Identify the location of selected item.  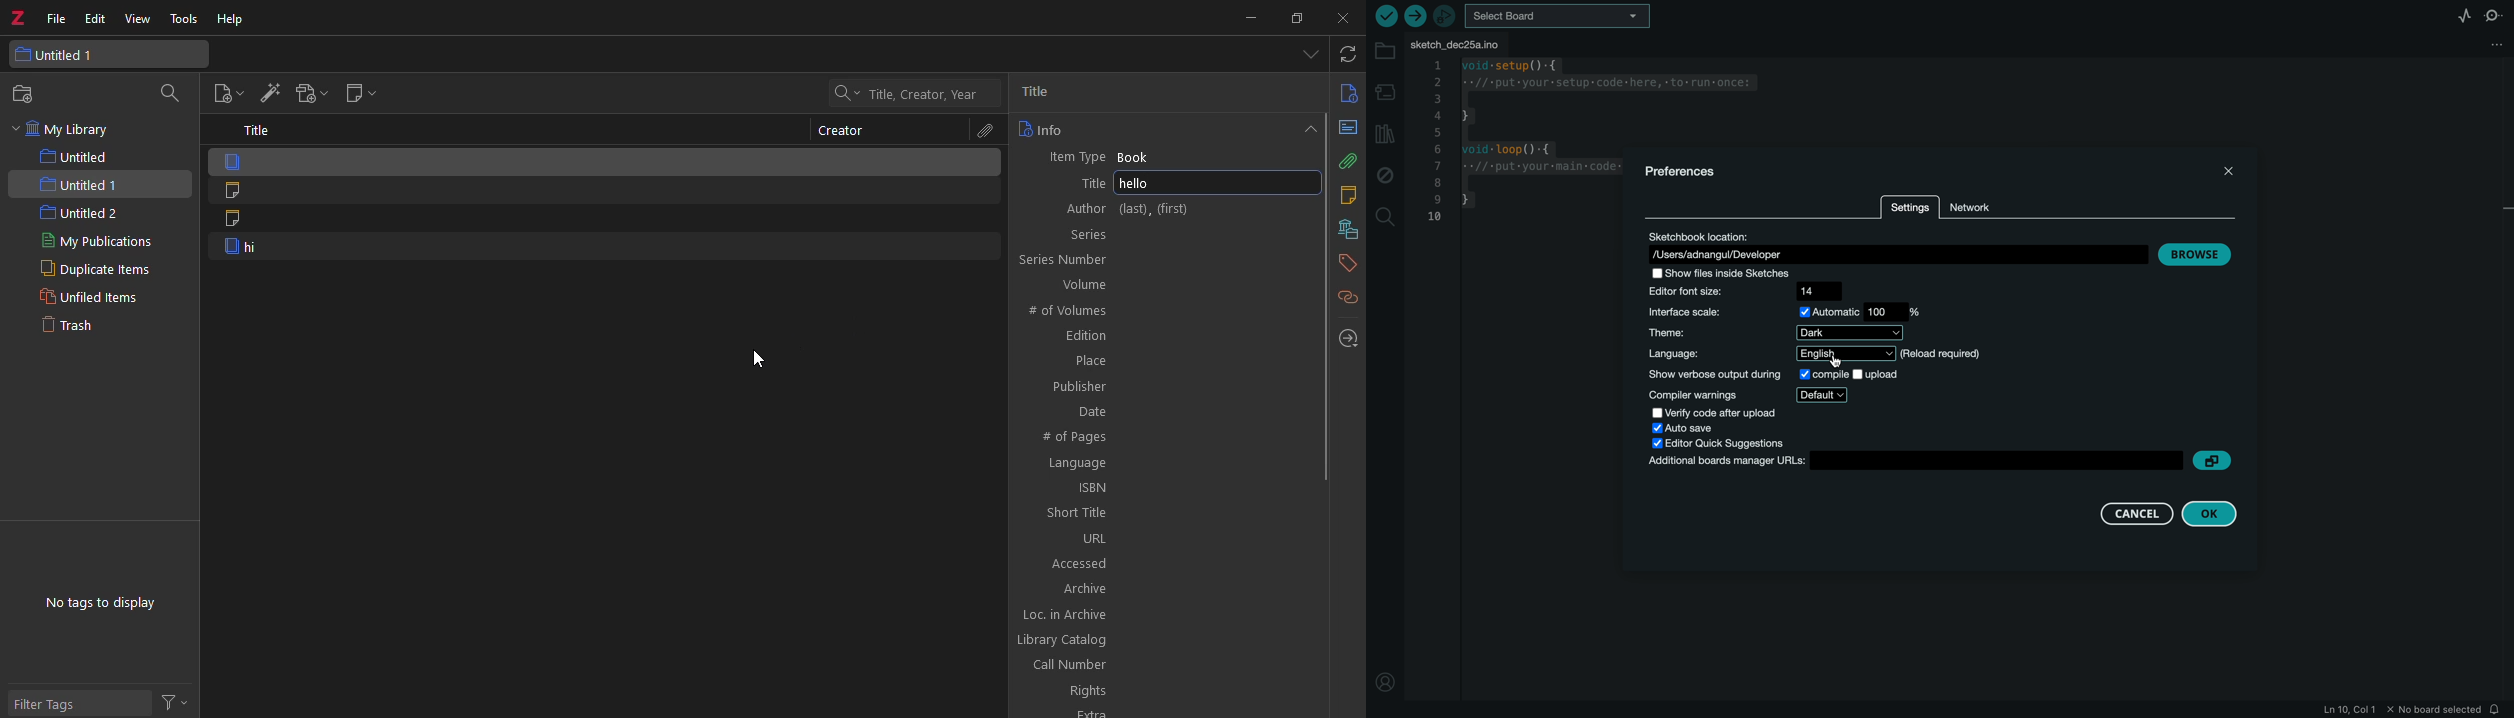
(606, 161).